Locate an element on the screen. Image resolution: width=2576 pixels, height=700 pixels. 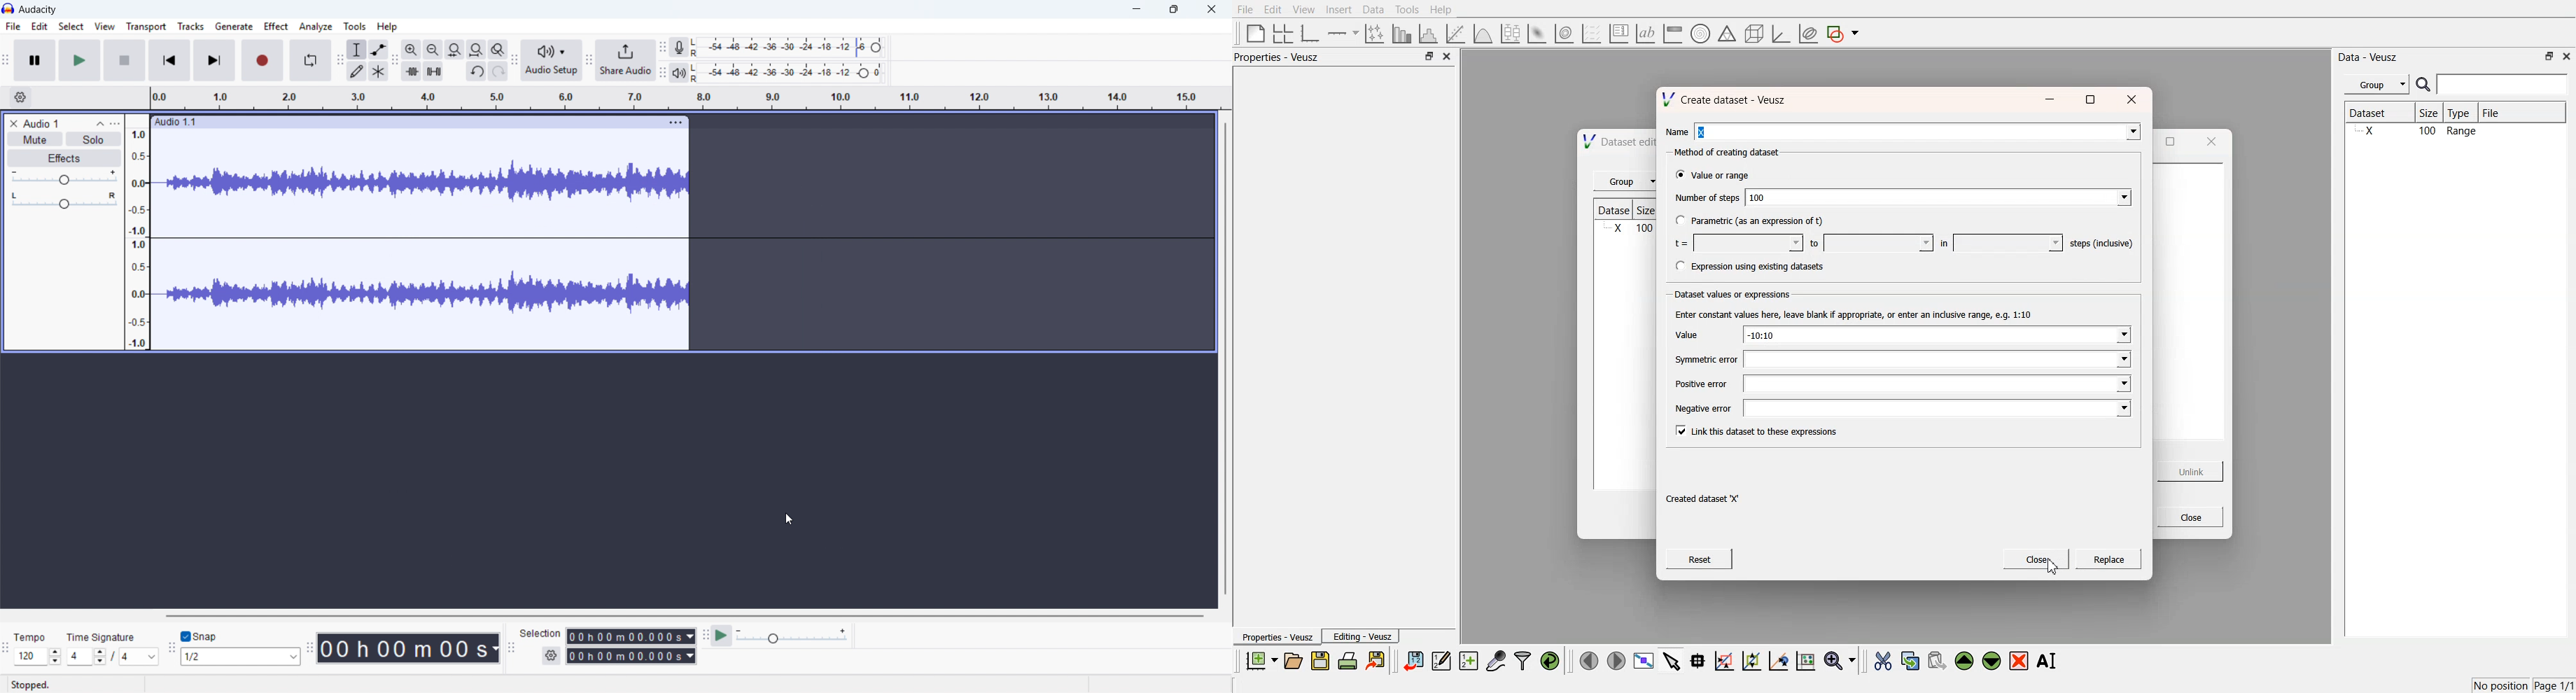
Enable loop  is located at coordinates (311, 60).